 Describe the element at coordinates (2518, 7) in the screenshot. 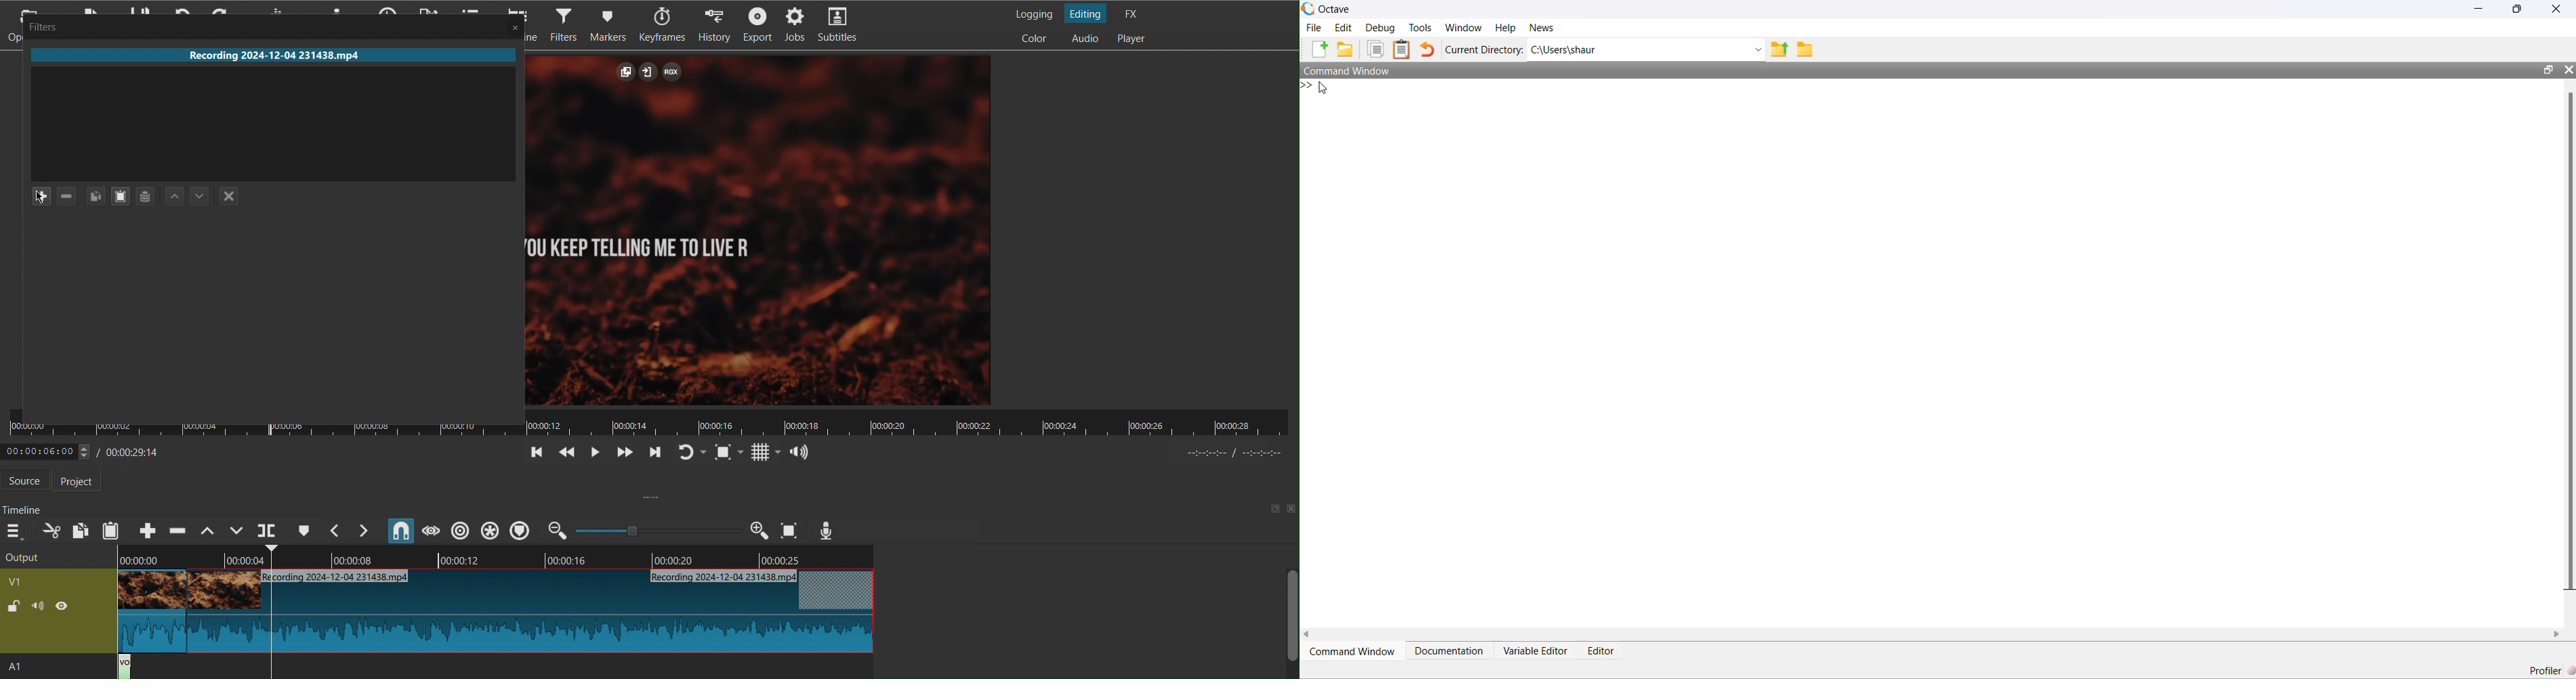

I see `maximise` at that location.